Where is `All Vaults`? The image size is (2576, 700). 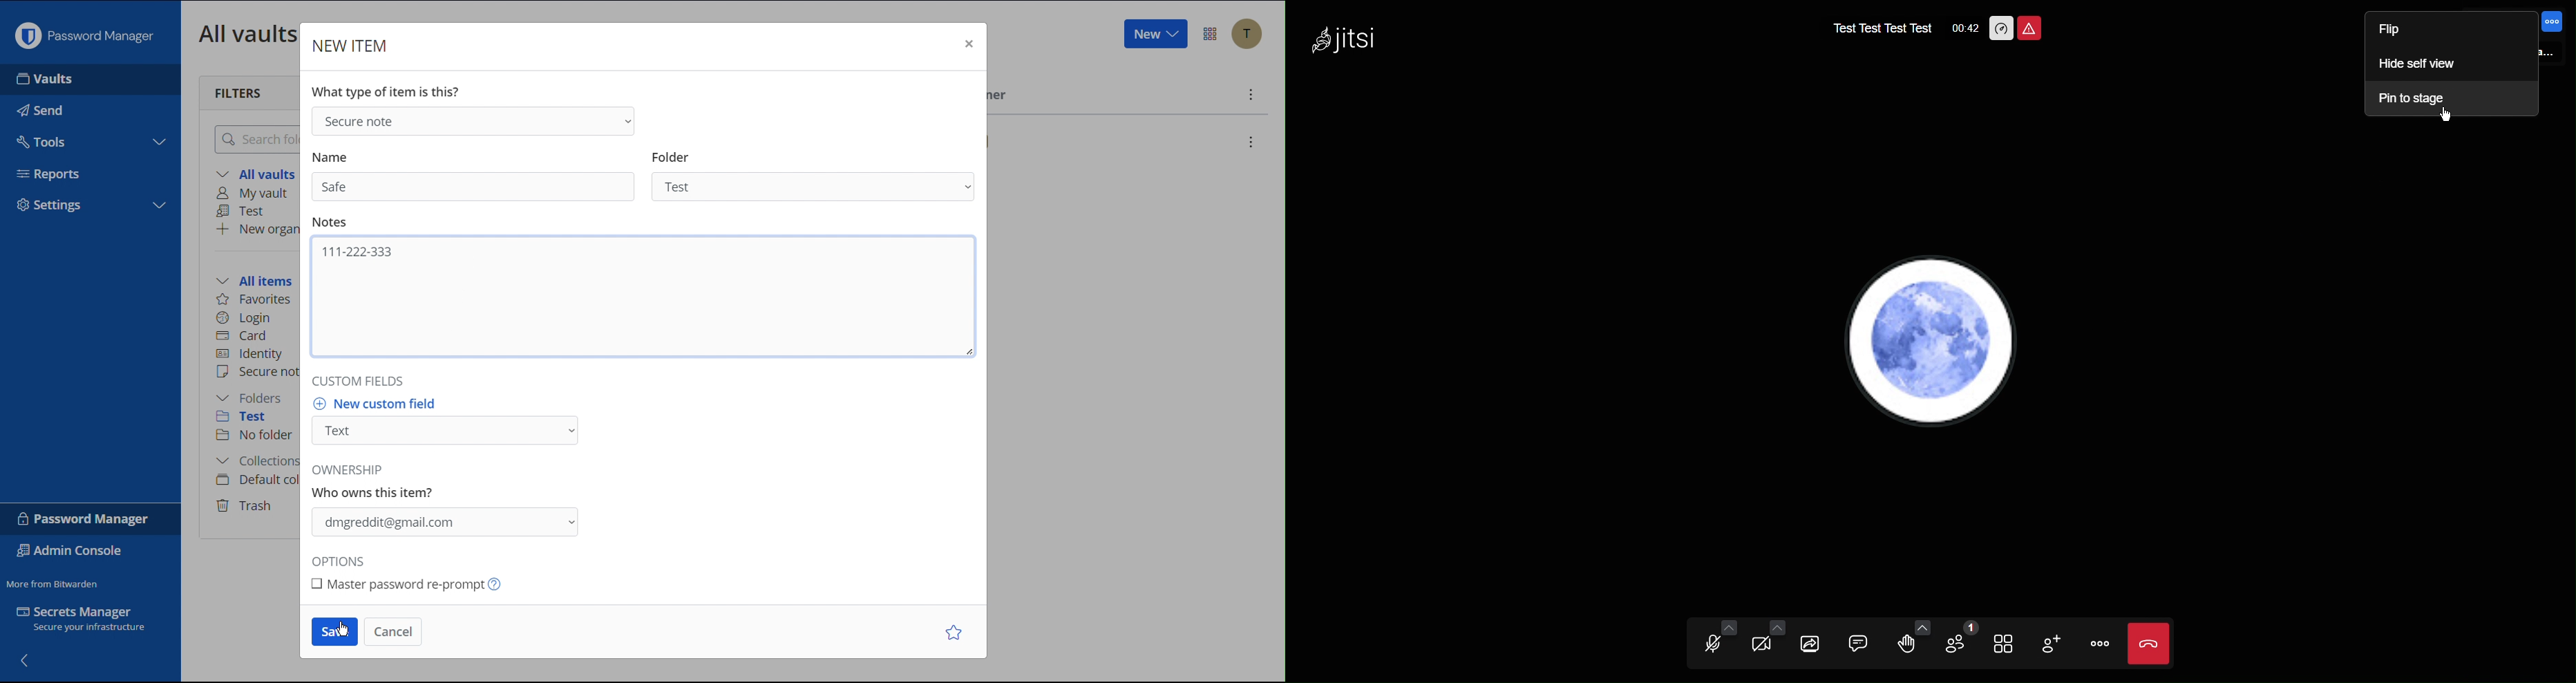
All Vaults is located at coordinates (244, 33).